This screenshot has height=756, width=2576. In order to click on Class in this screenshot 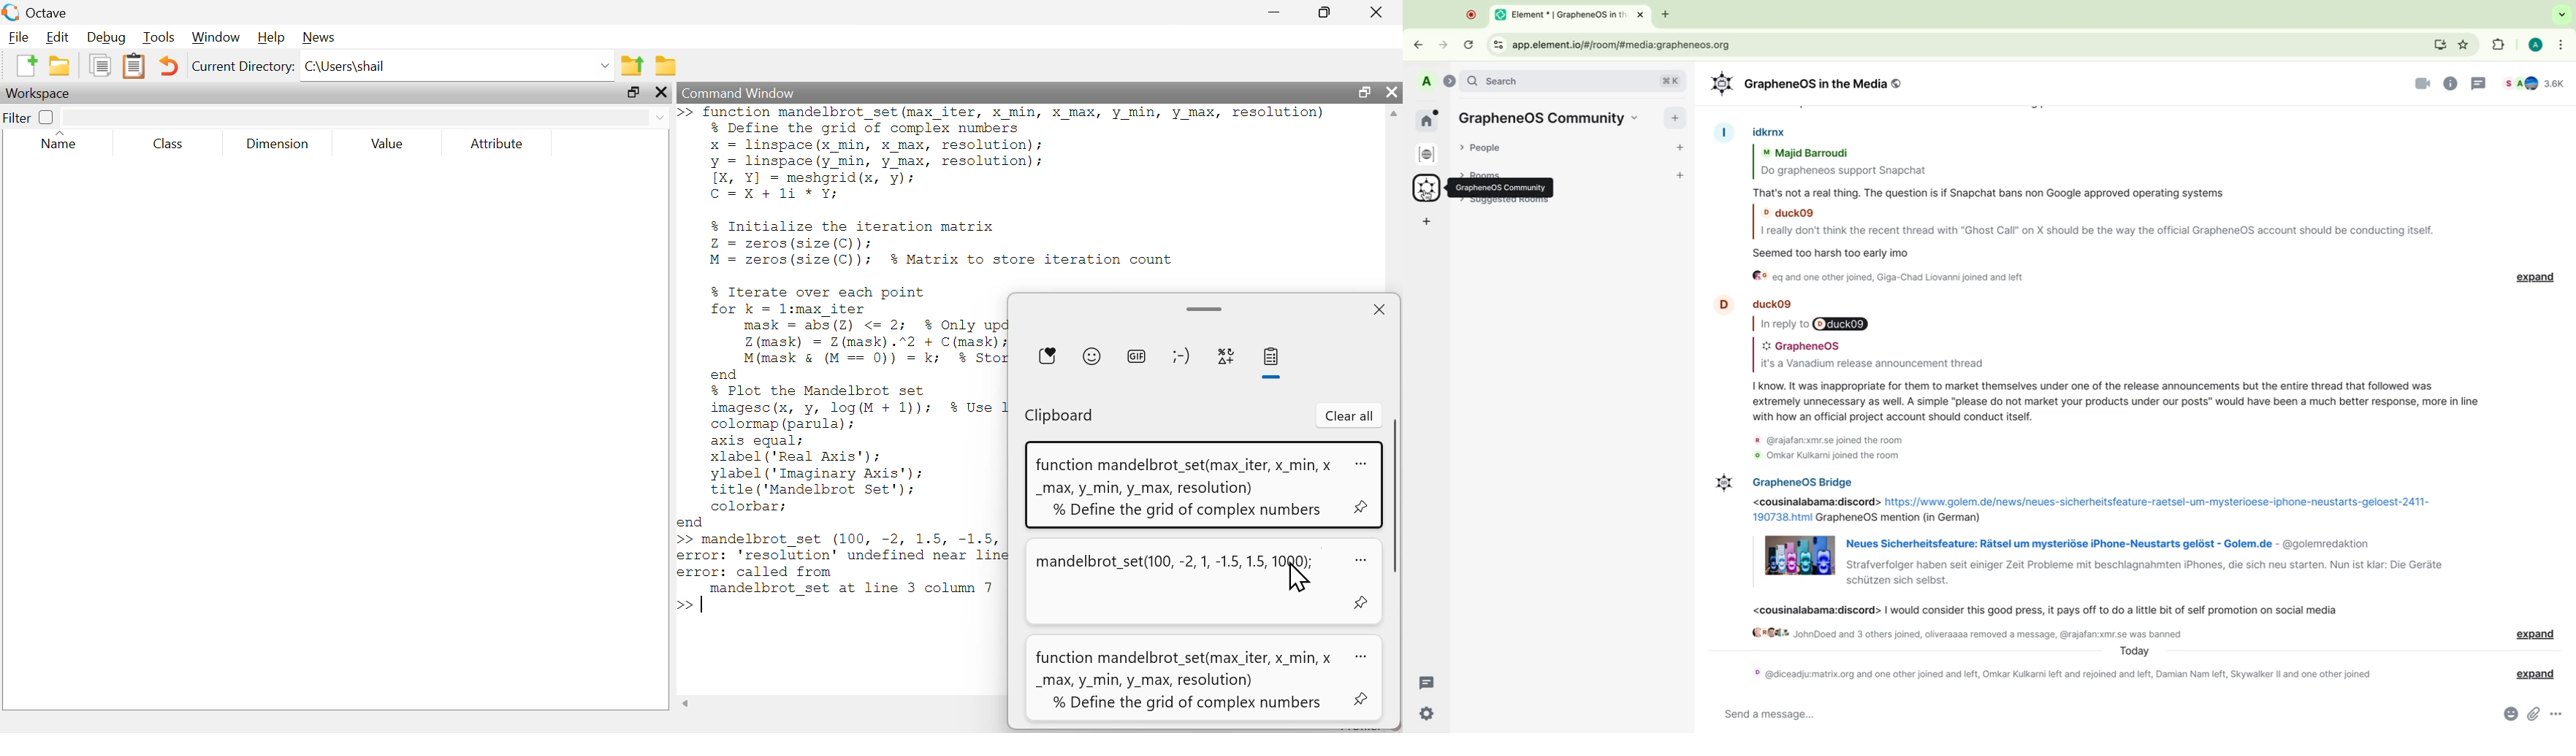, I will do `click(169, 143)`.